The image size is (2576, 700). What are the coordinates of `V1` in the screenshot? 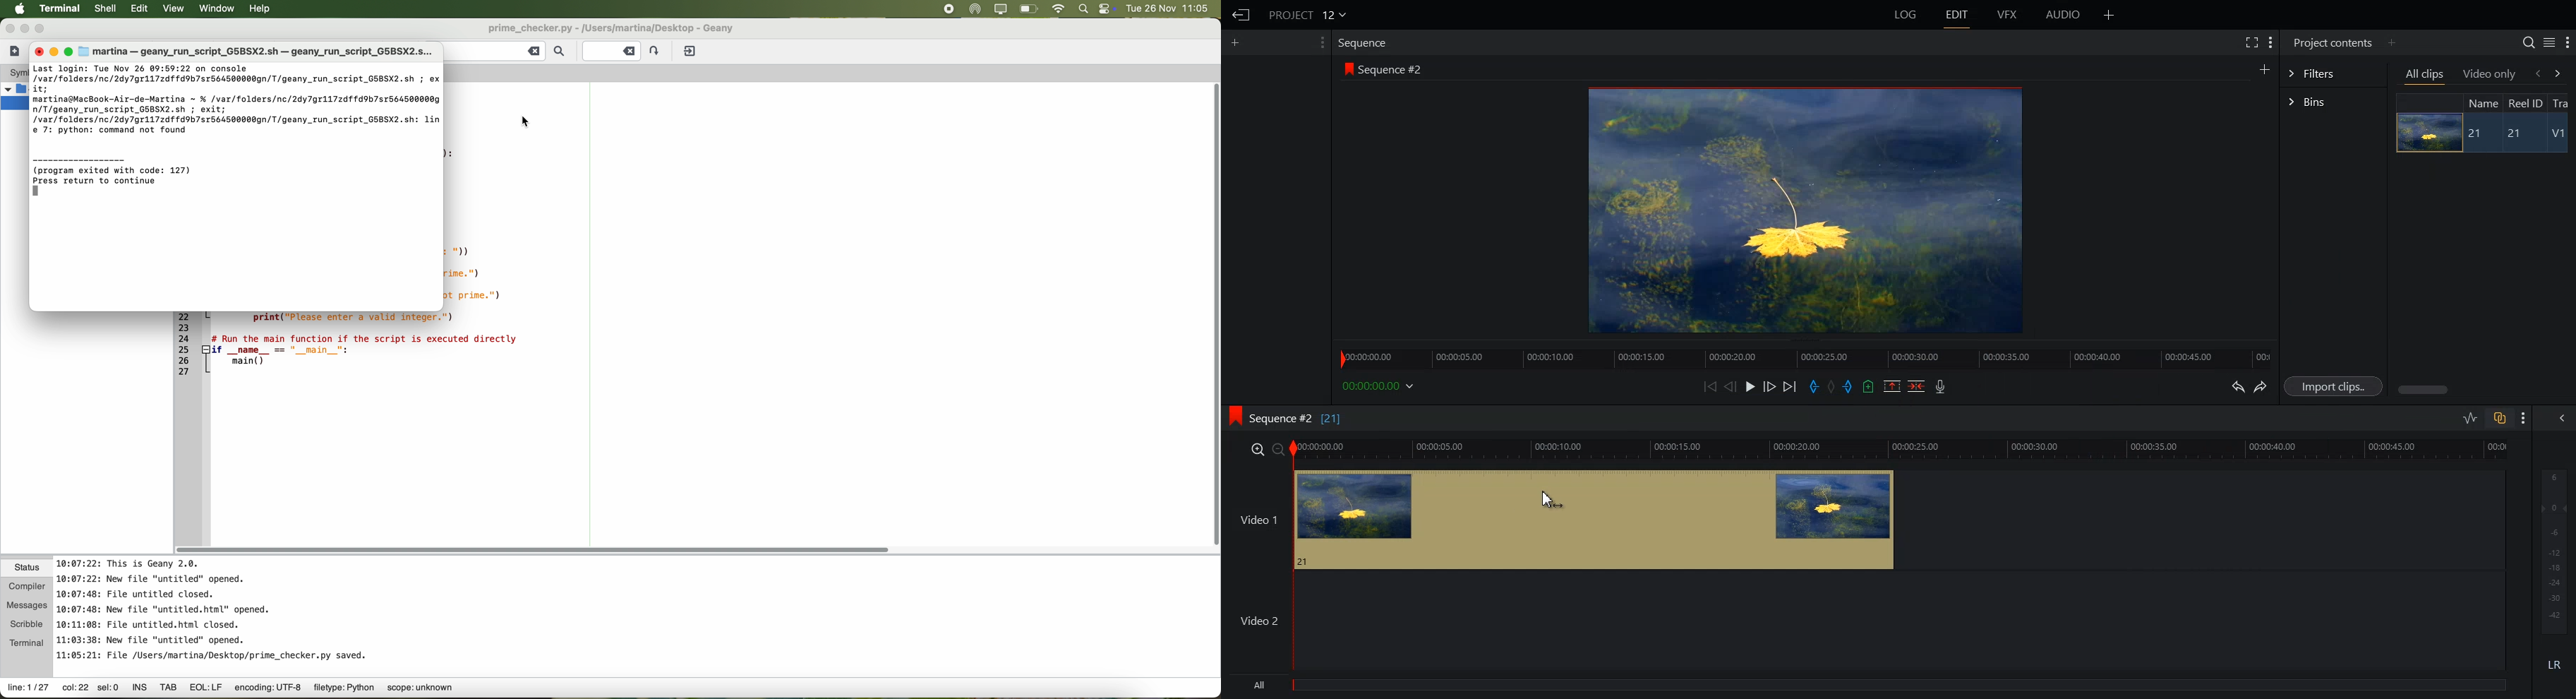 It's located at (2560, 135).